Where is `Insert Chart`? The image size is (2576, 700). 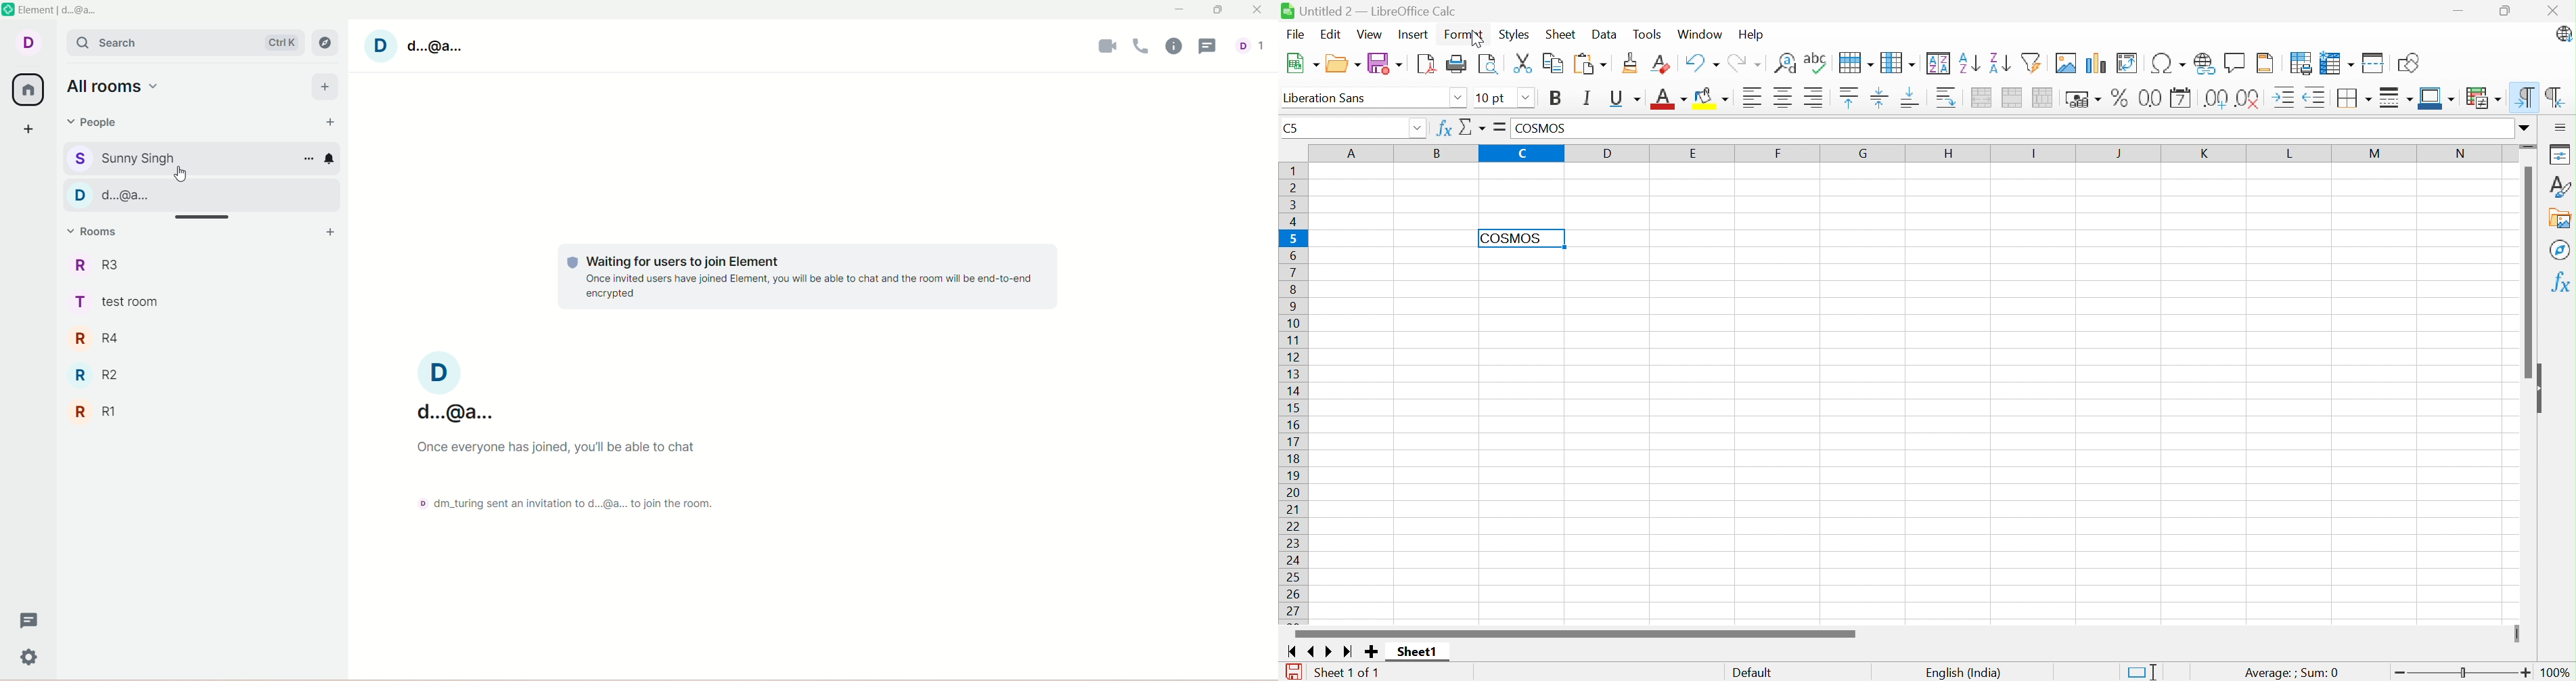
Insert Chart is located at coordinates (2098, 62).